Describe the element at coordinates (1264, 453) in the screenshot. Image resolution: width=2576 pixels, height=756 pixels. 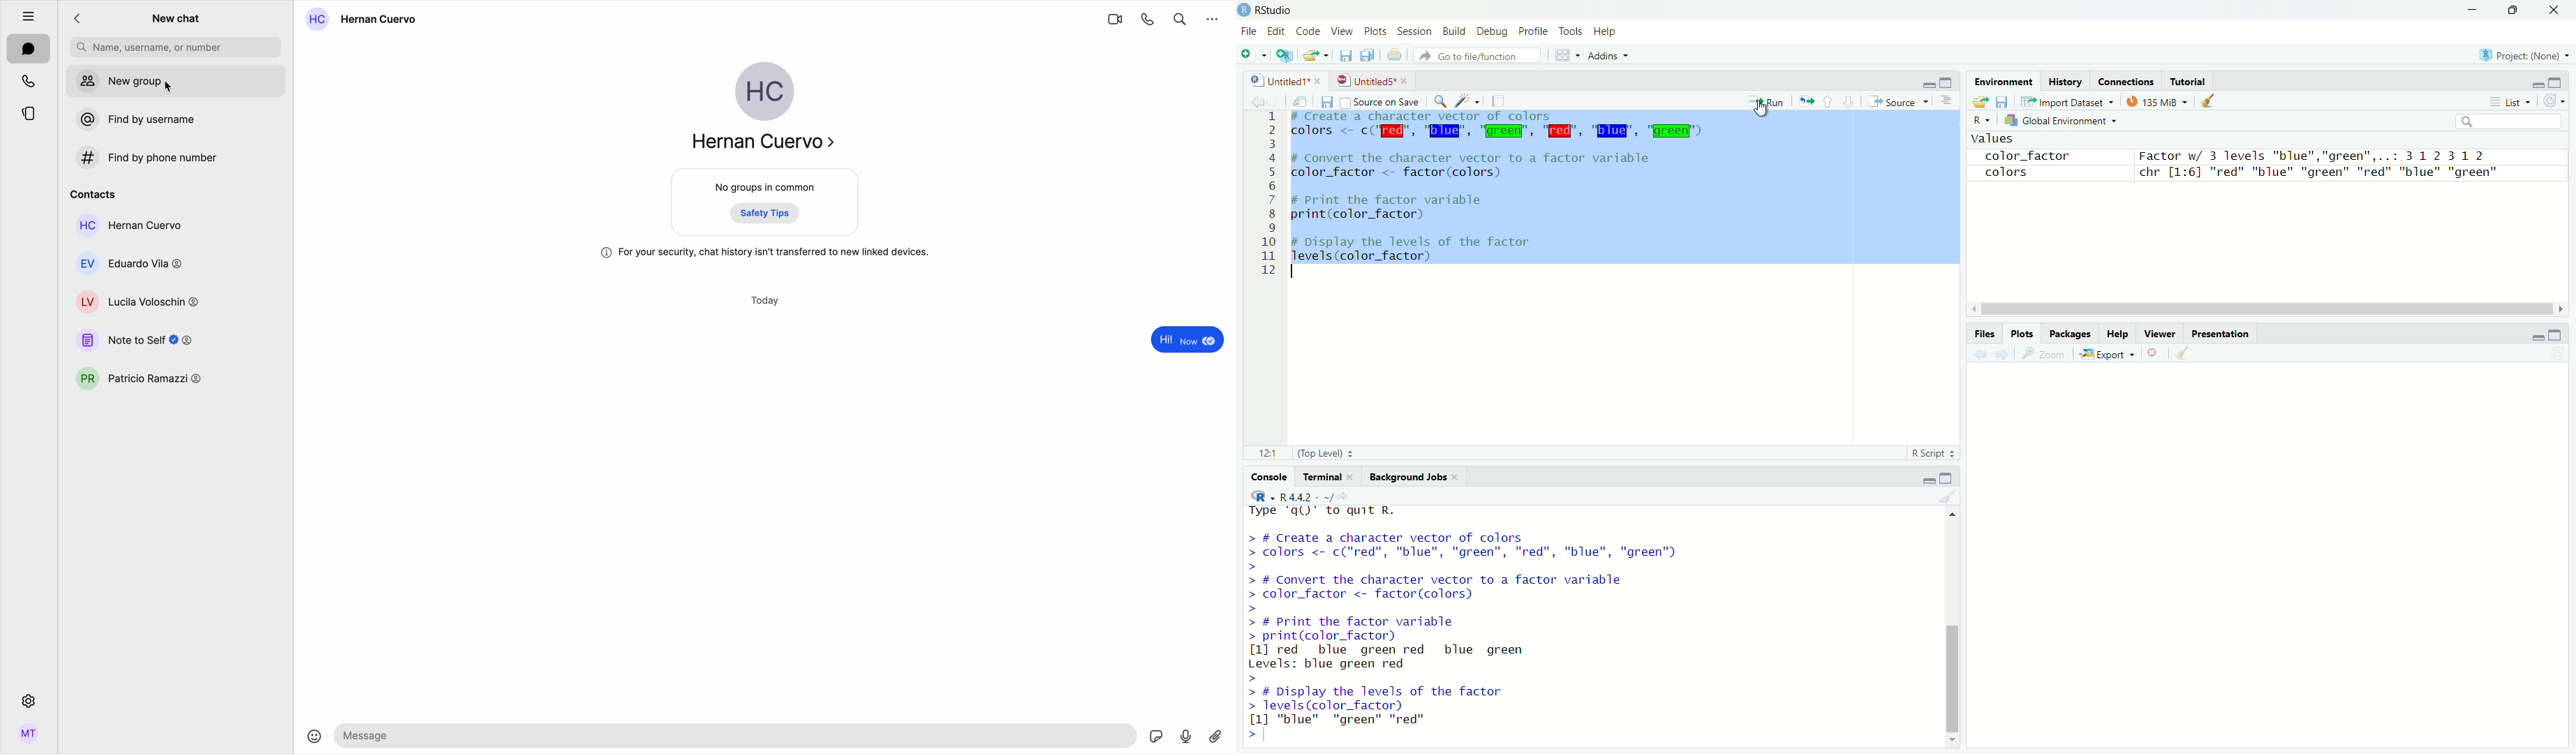
I see `12:1` at that location.